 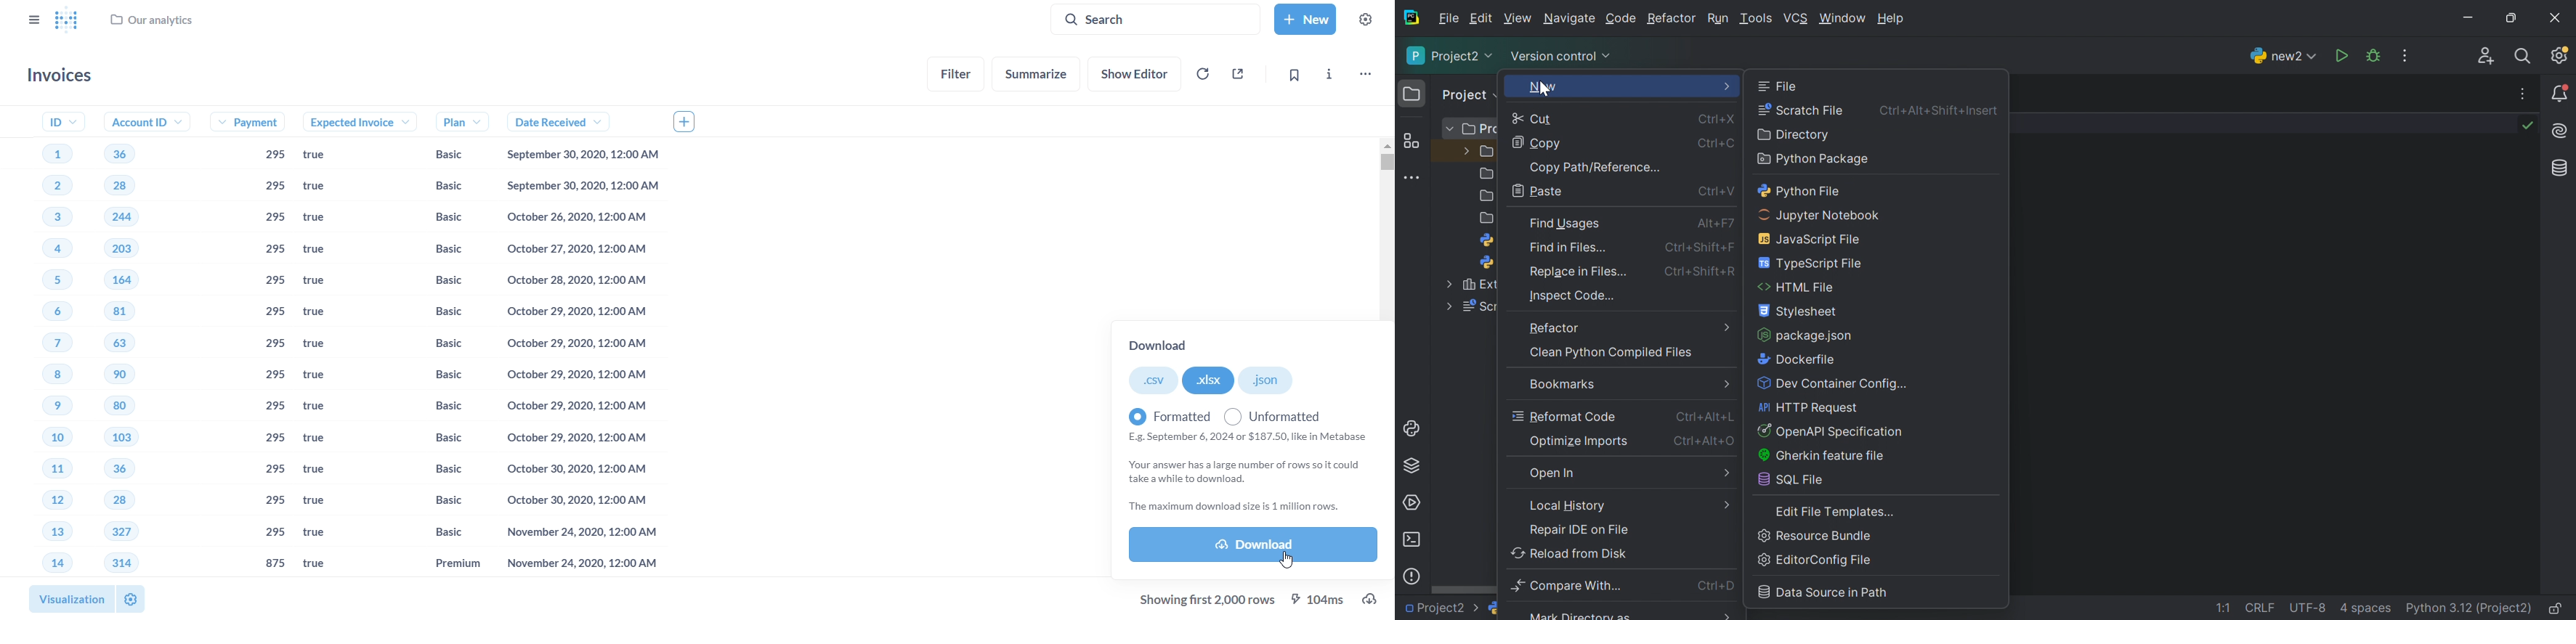 What do you see at coordinates (326, 376) in the screenshot?
I see `true` at bounding box center [326, 376].